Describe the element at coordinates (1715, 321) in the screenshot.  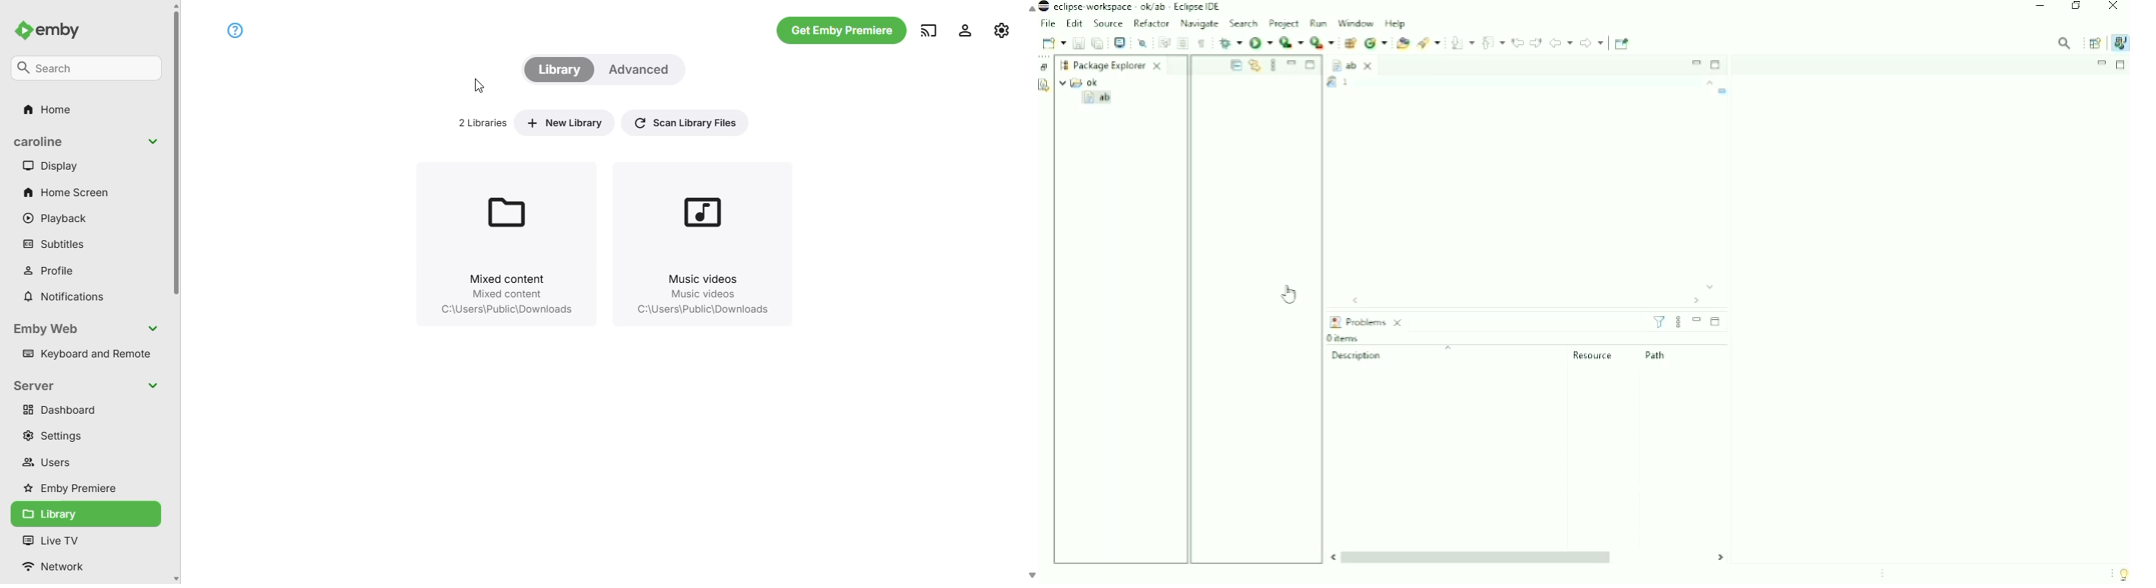
I see `Maximize` at that location.